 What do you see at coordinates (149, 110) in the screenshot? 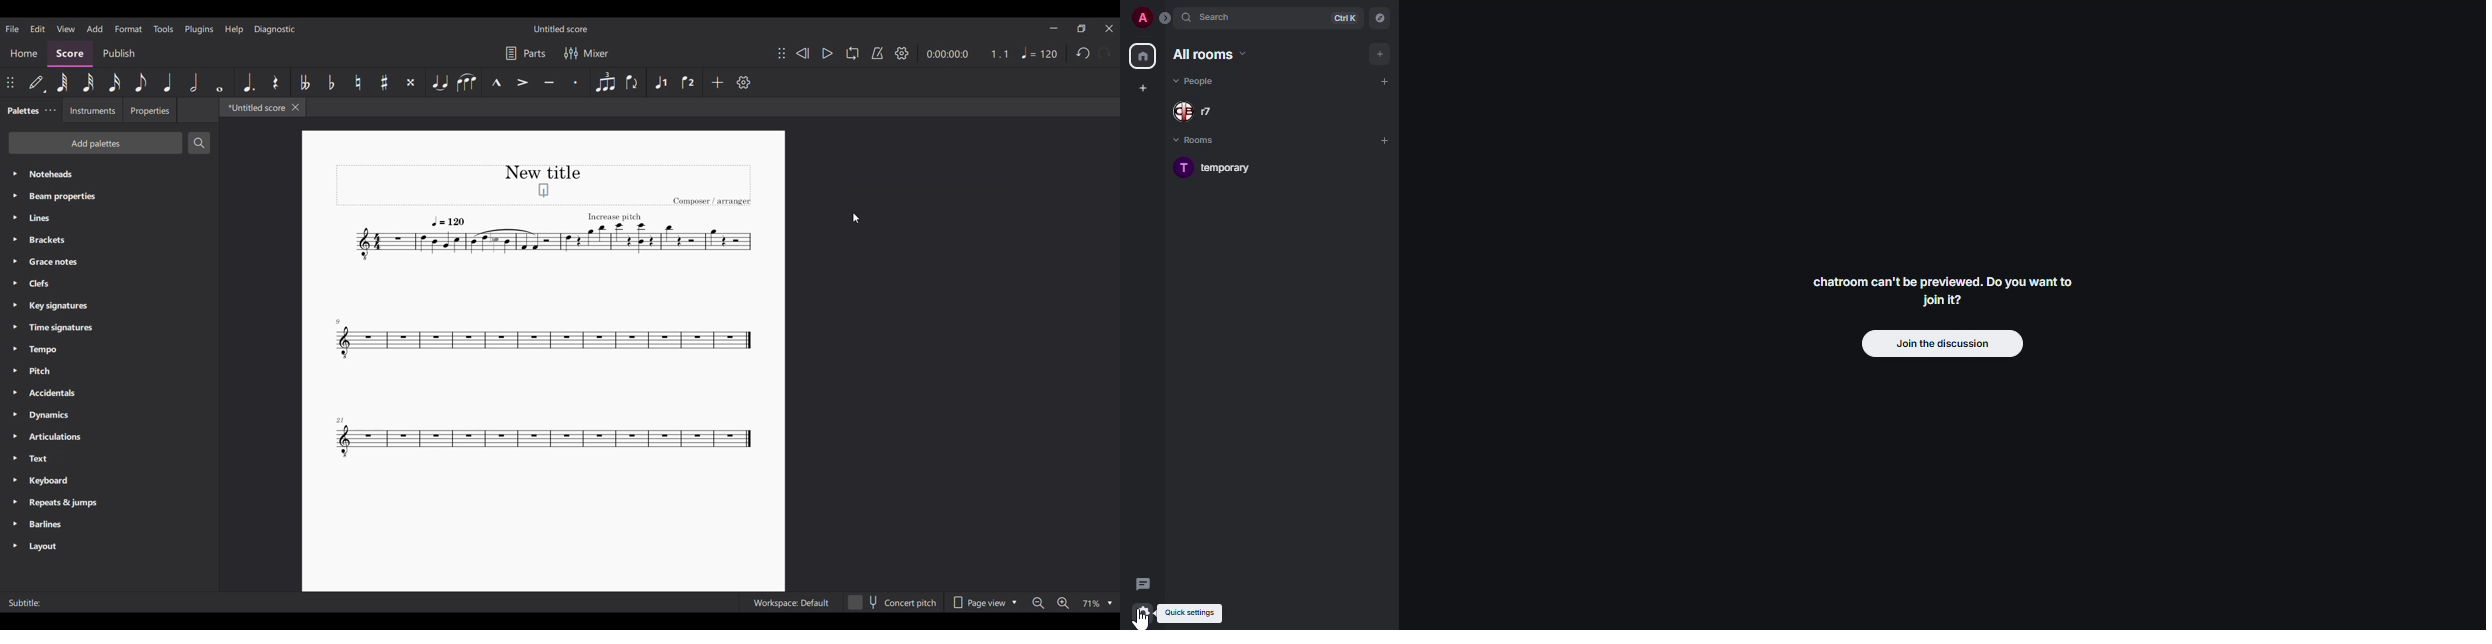
I see `Properties` at bounding box center [149, 110].